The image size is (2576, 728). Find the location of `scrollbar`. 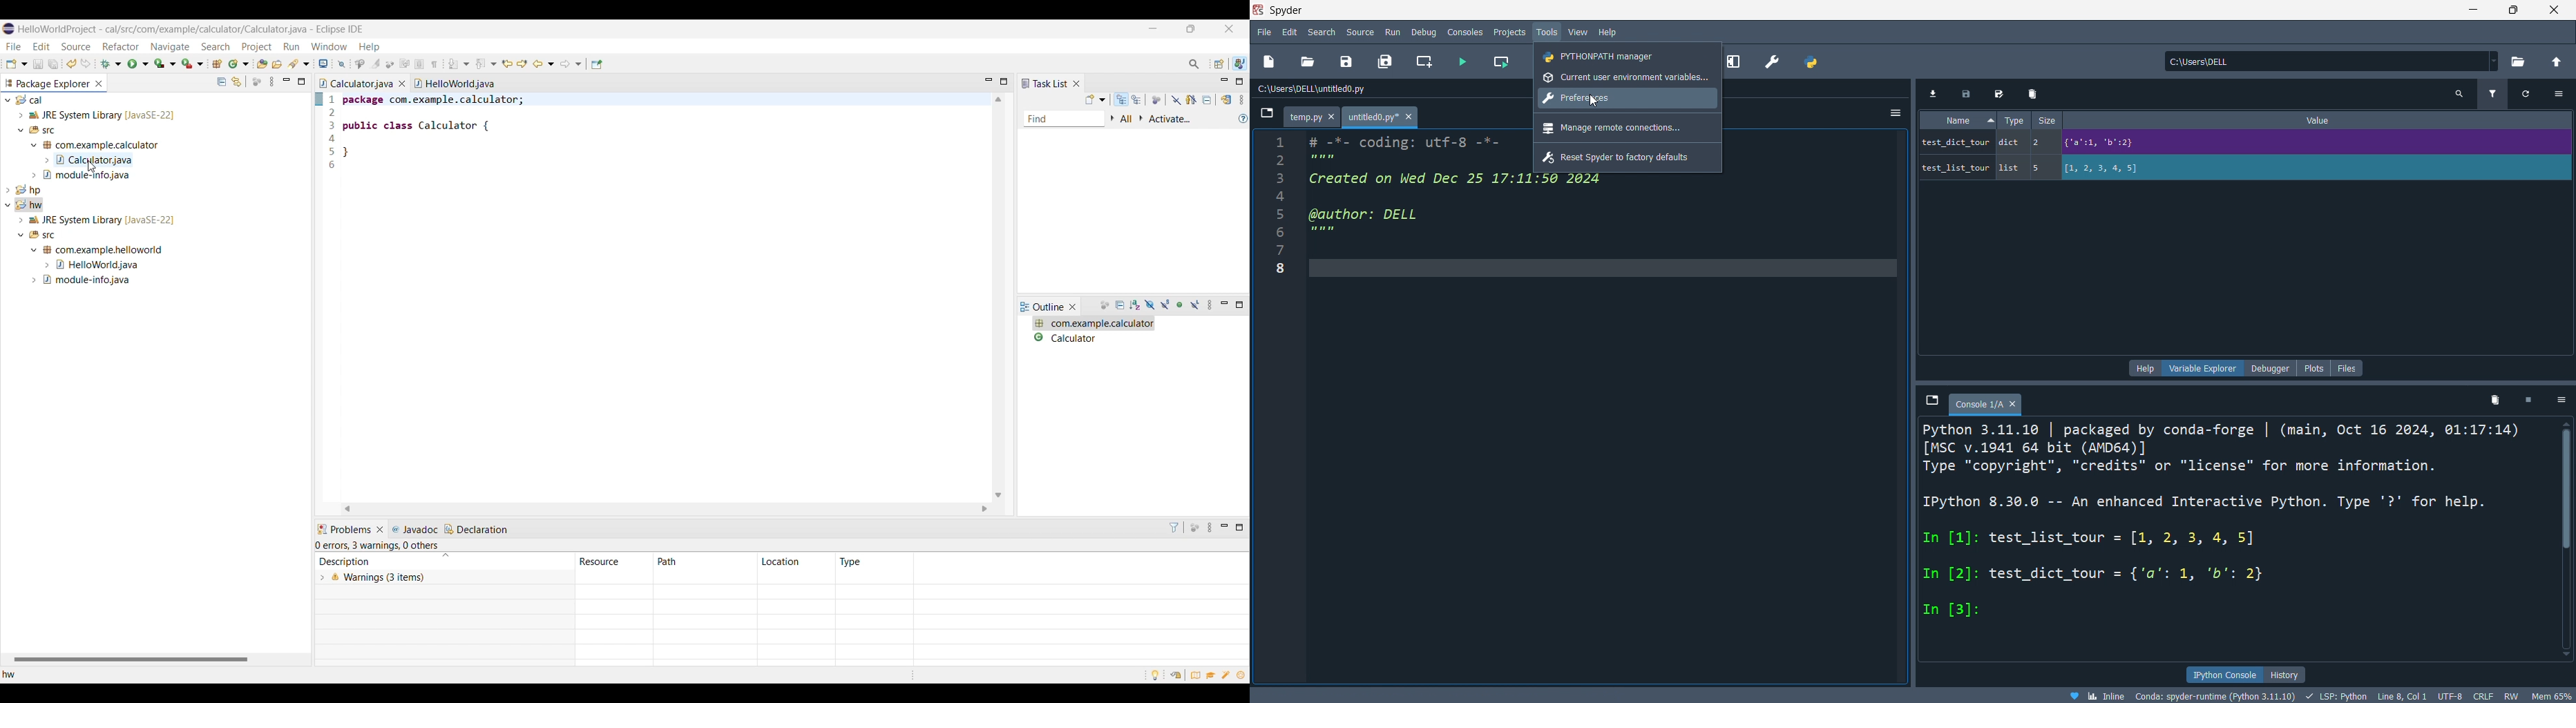

scrollbar is located at coordinates (2564, 543).